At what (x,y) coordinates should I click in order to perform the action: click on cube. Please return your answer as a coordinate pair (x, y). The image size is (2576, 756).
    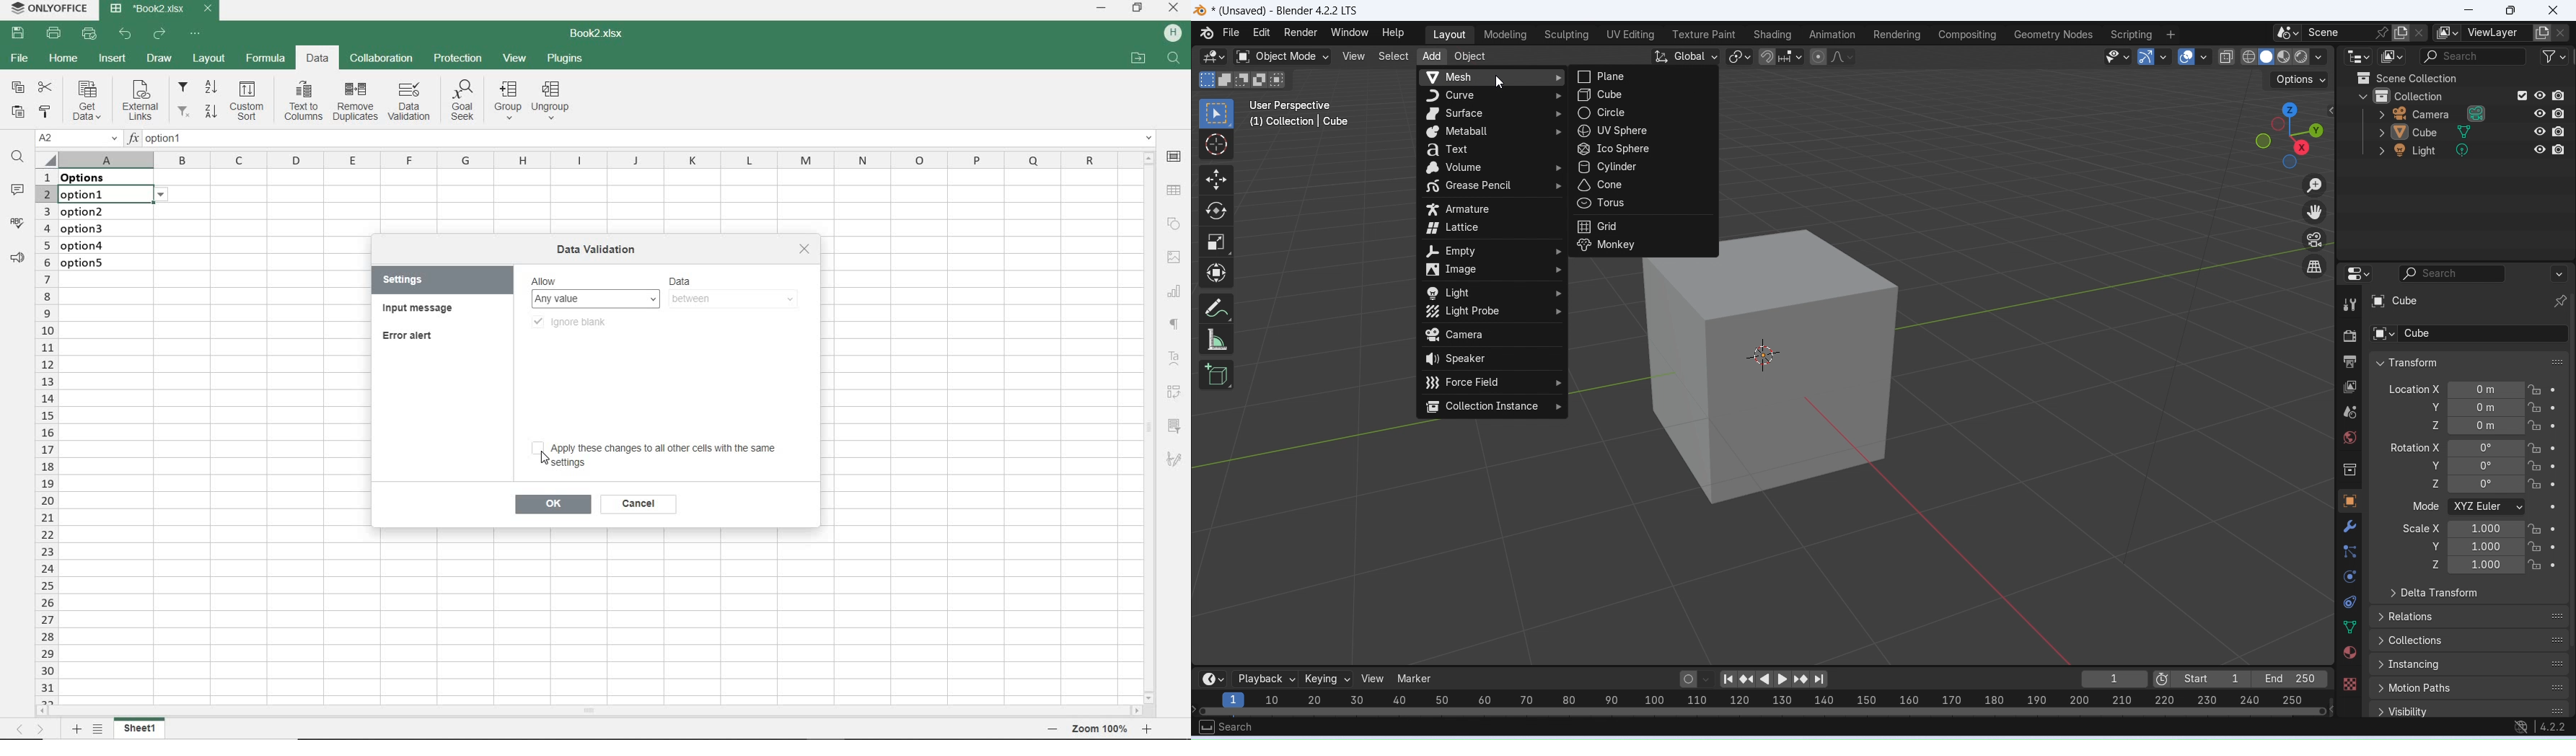
    Looking at the image, I should click on (1640, 95).